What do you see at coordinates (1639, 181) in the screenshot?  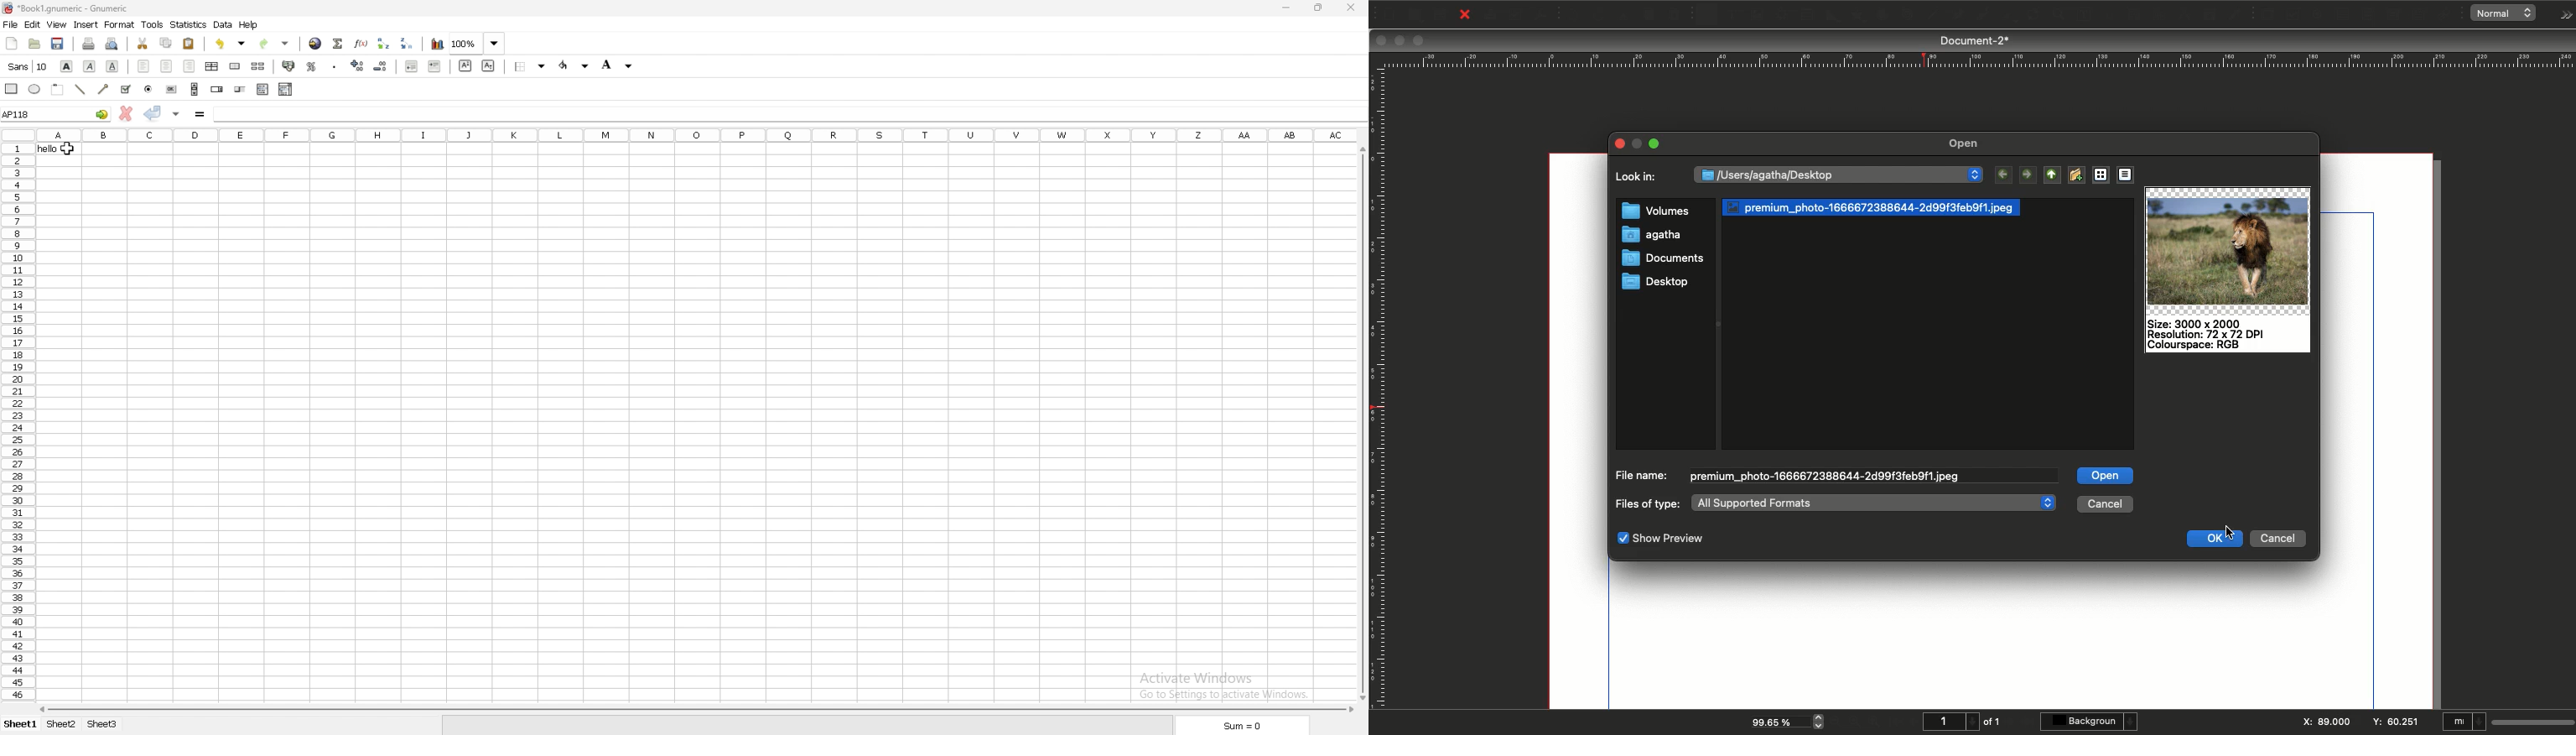 I see `Look in` at bounding box center [1639, 181].